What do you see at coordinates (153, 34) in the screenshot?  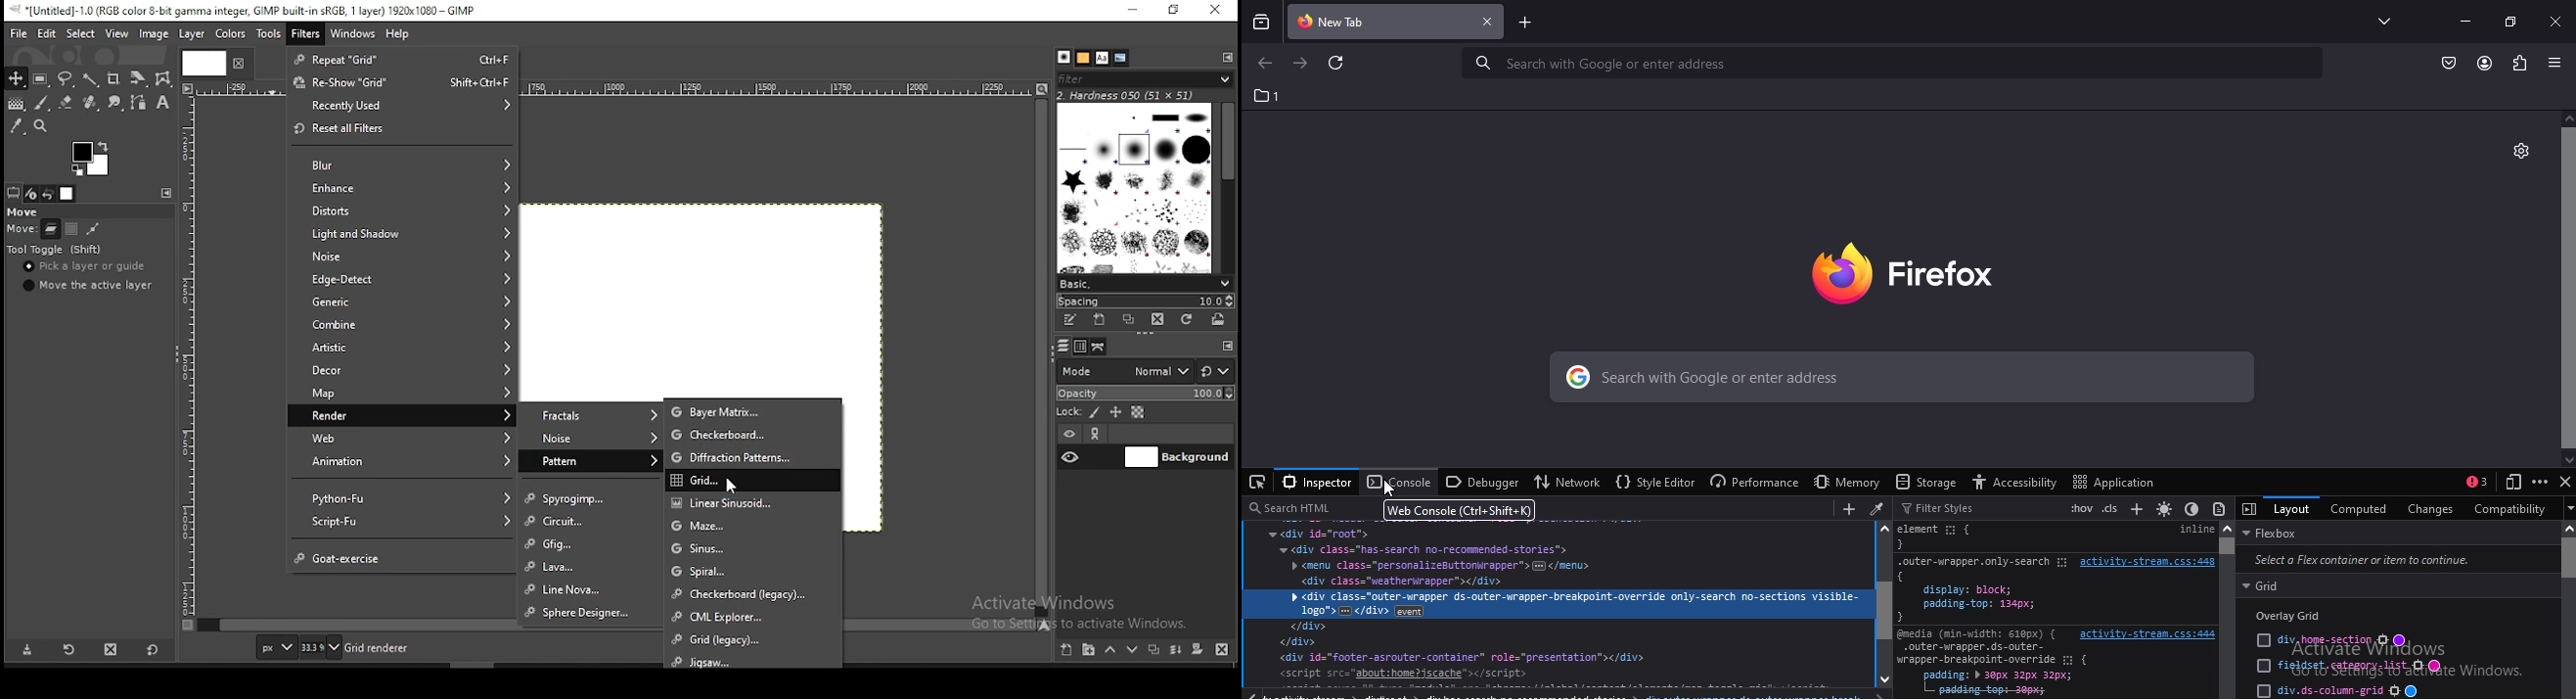 I see `image` at bounding box center [153, 34].